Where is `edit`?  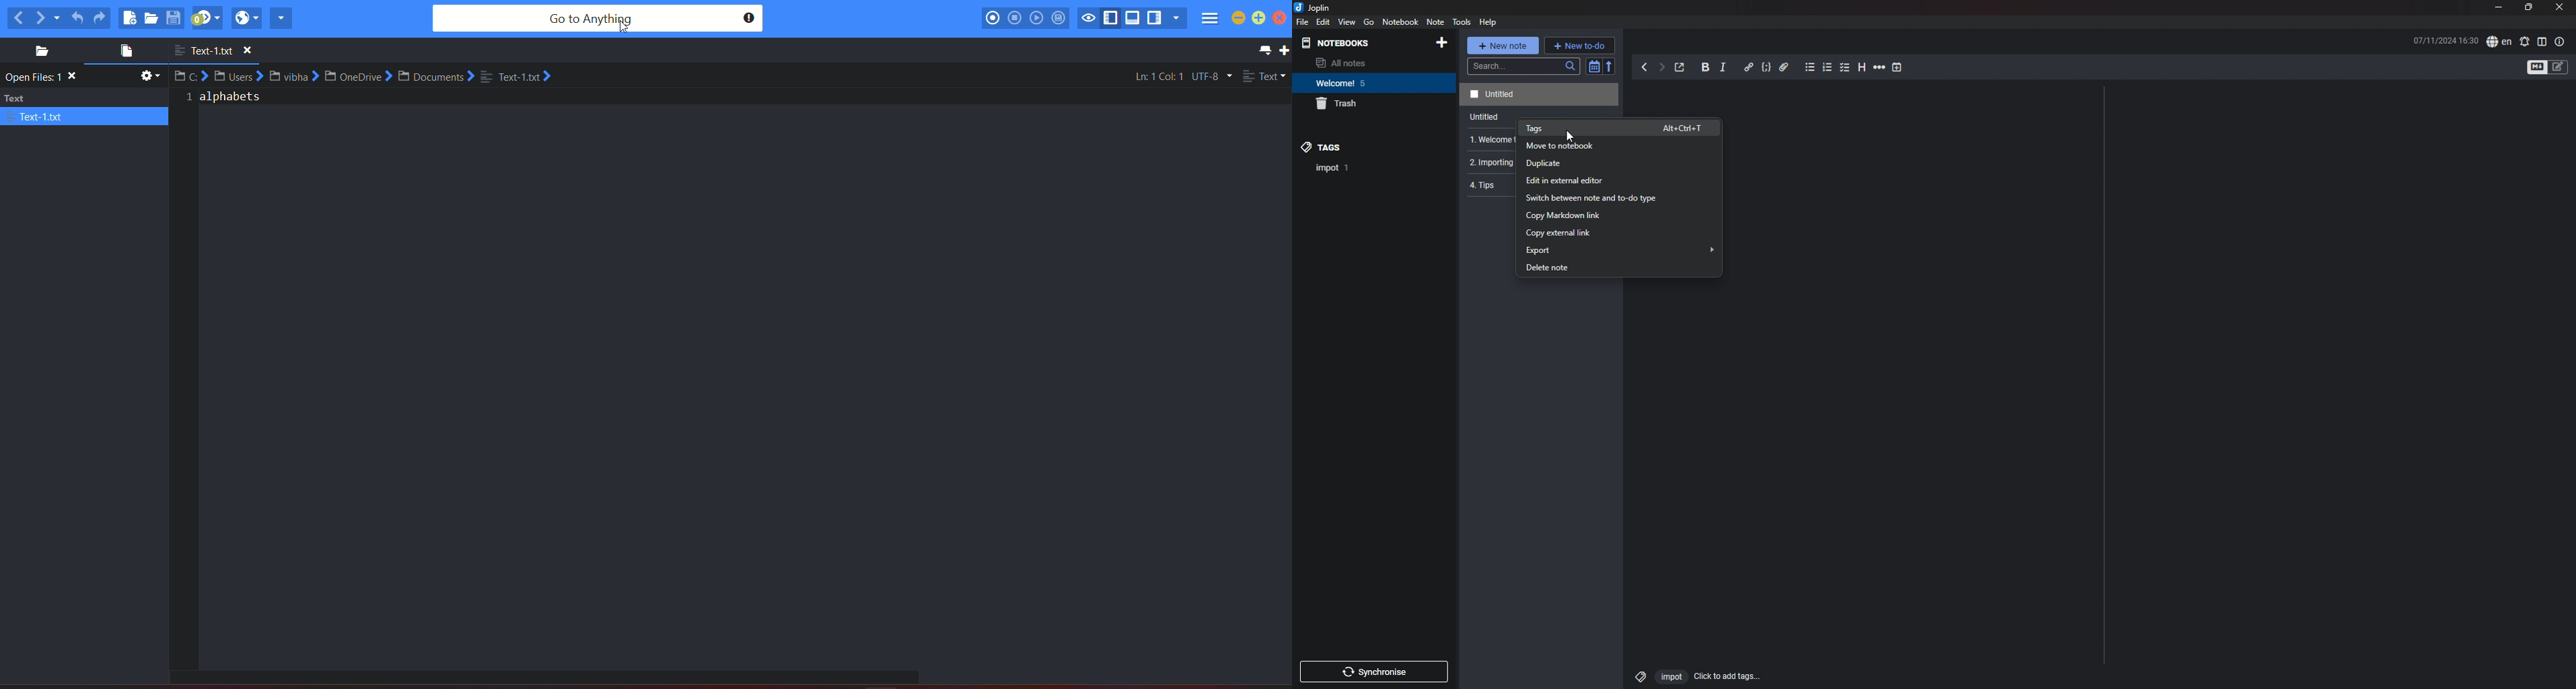
edit is located at coordinates (1322, 21).